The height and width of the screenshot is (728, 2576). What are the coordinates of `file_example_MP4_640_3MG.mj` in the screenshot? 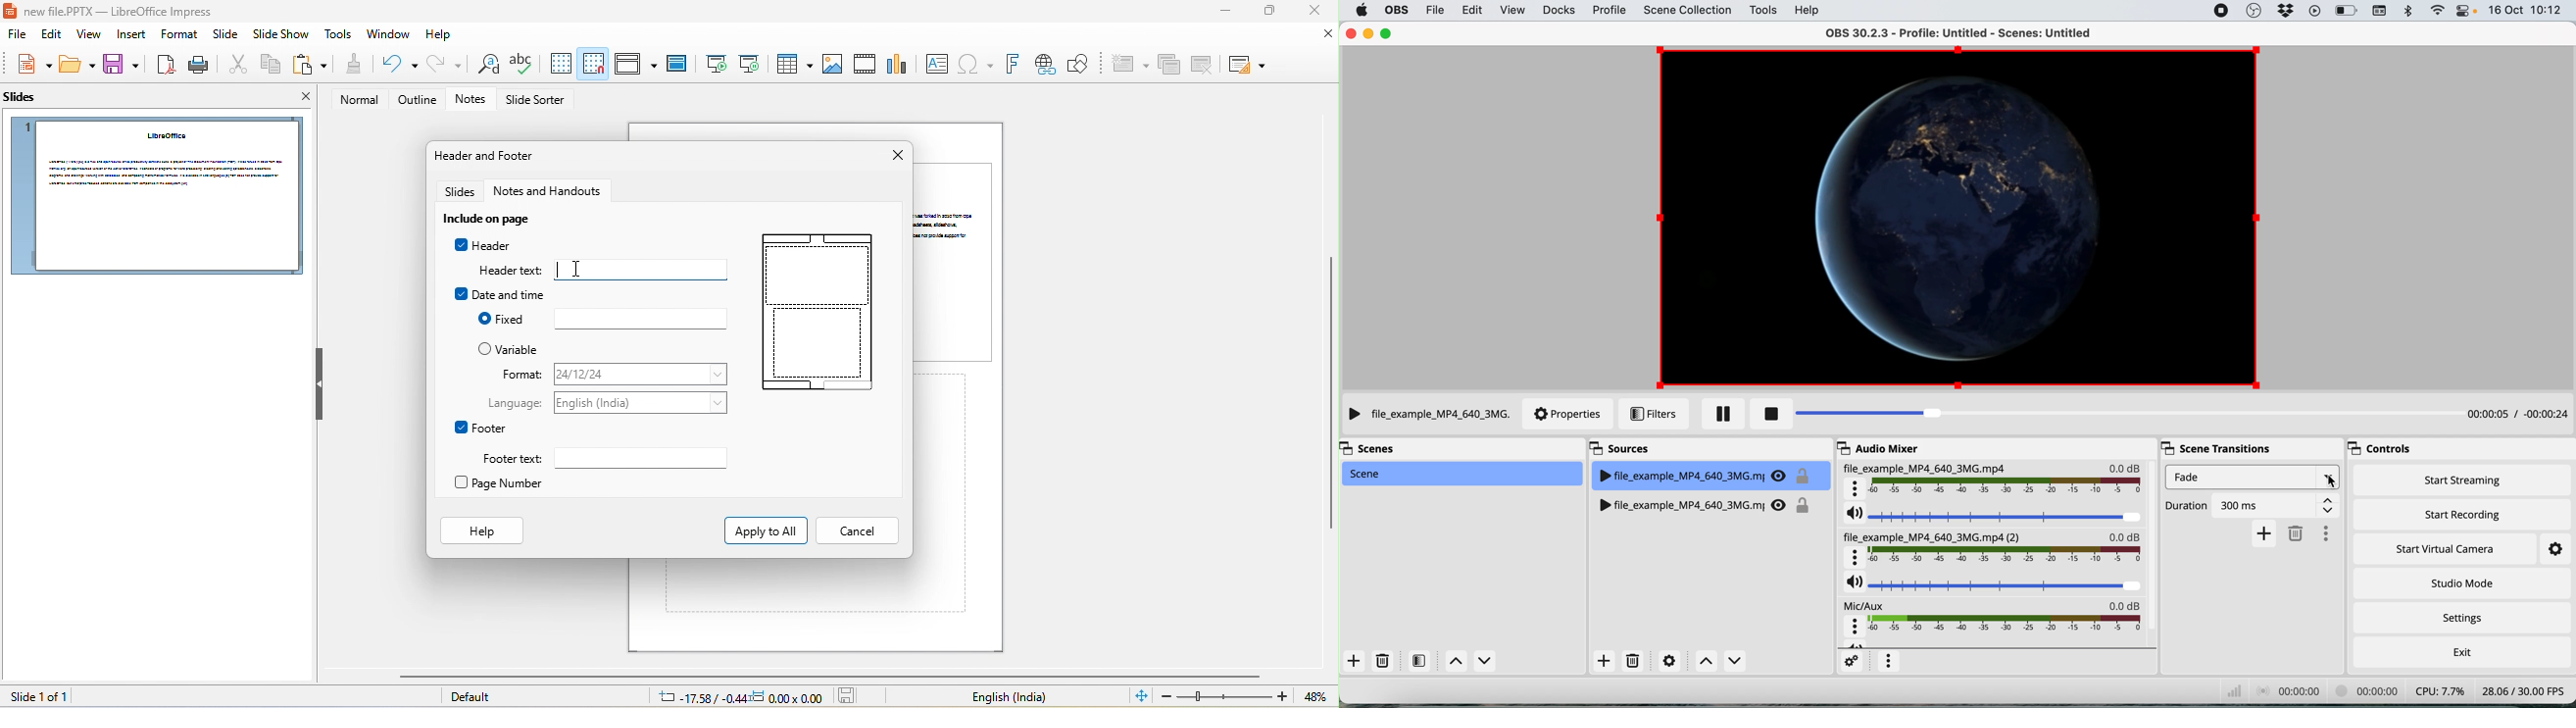 It's located at (1709, 511).